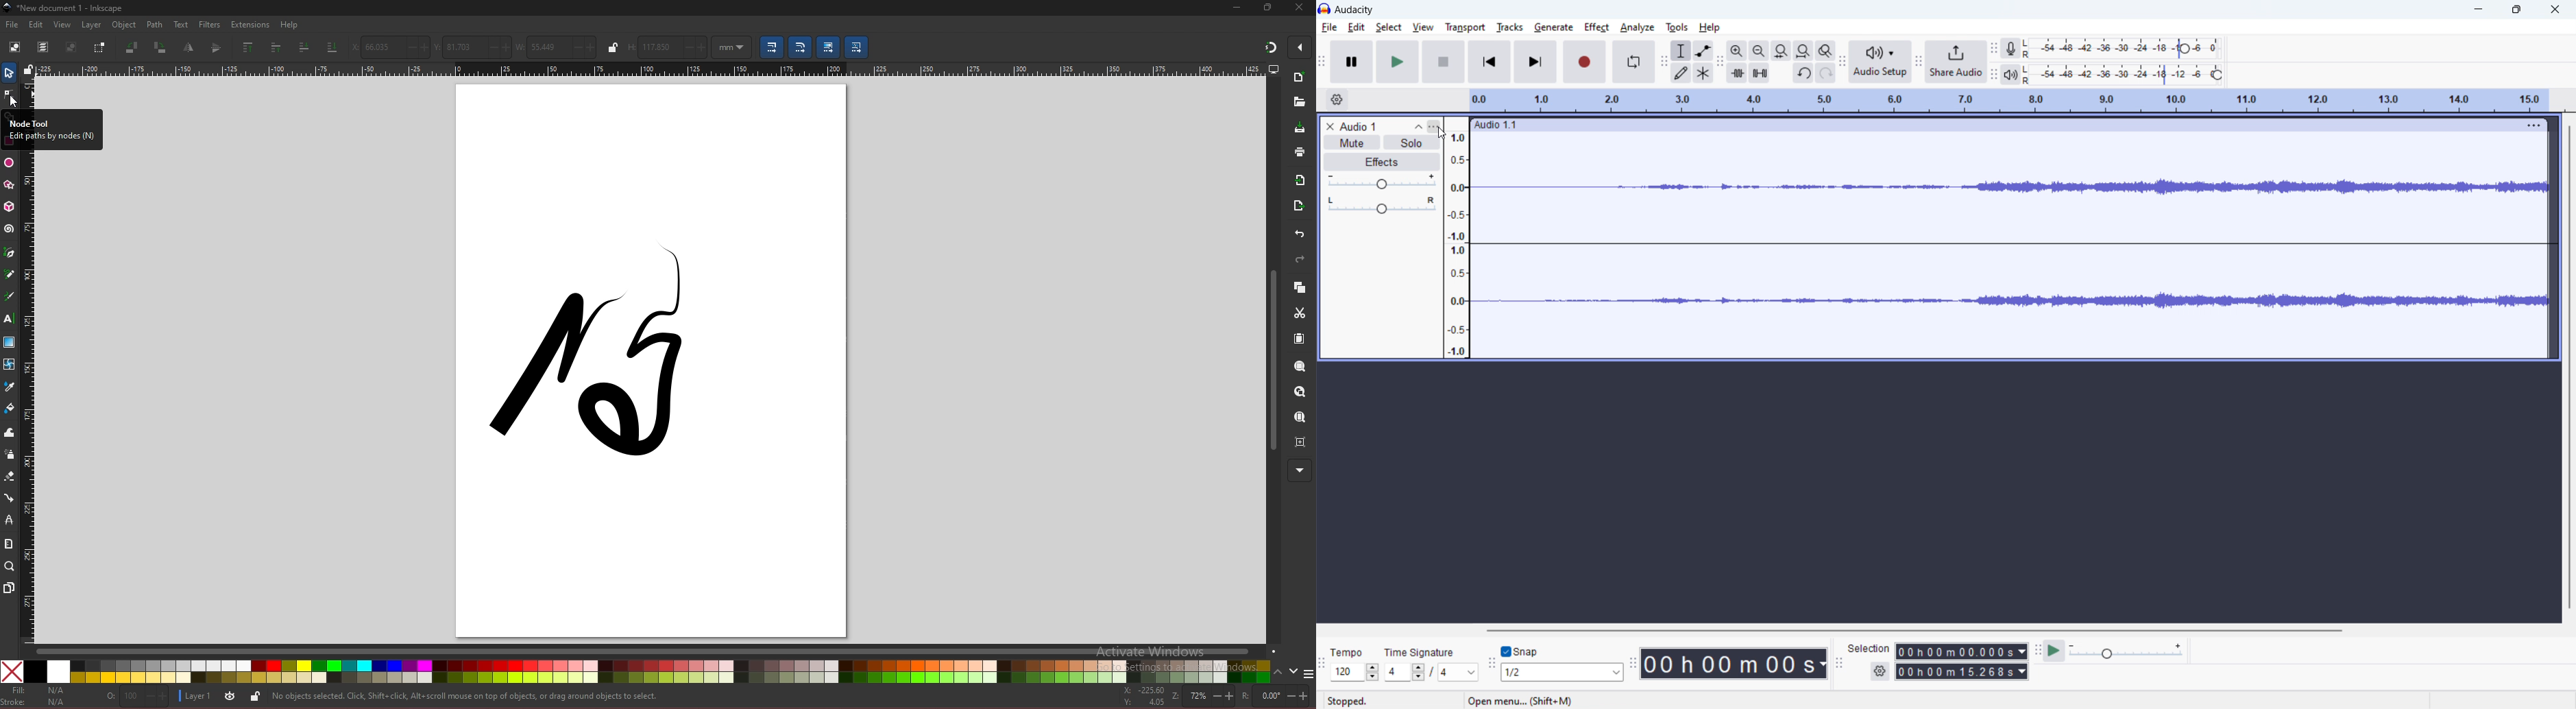 This screenshot has height=728, width=2576. Describe the element at coordinates (1355, 672) in the screenshot. I see `set tempo` at that location.